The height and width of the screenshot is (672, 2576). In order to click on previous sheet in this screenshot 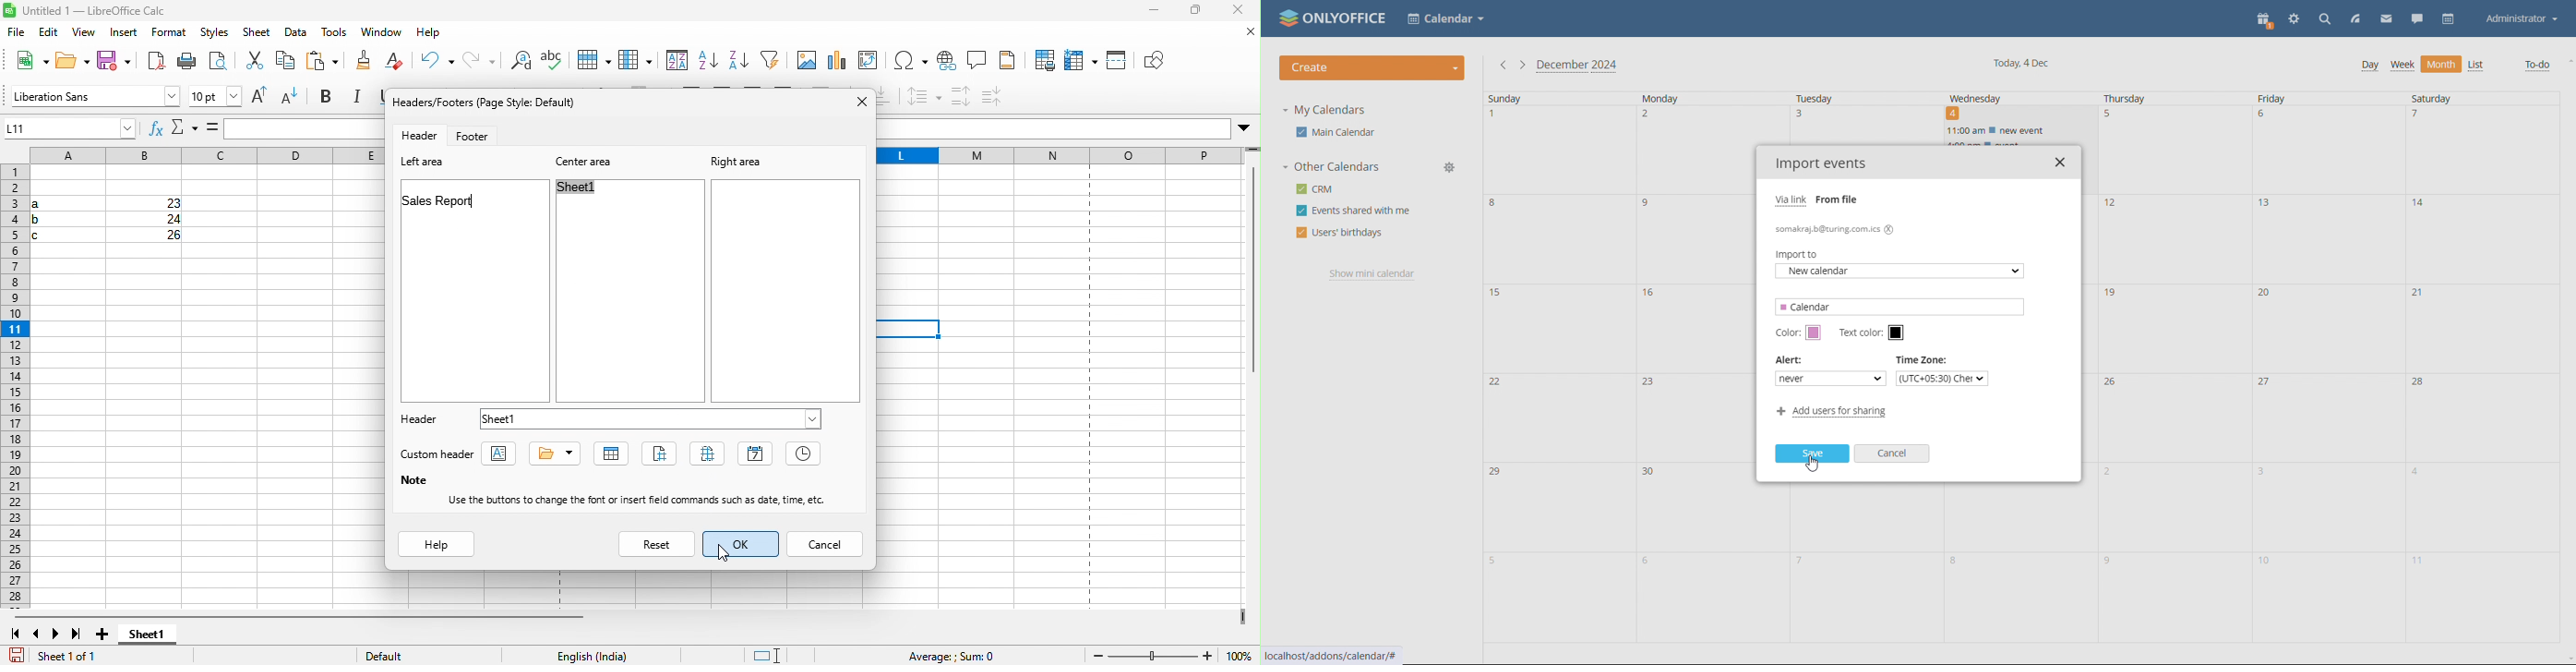, I will do `click(34, 631)`.